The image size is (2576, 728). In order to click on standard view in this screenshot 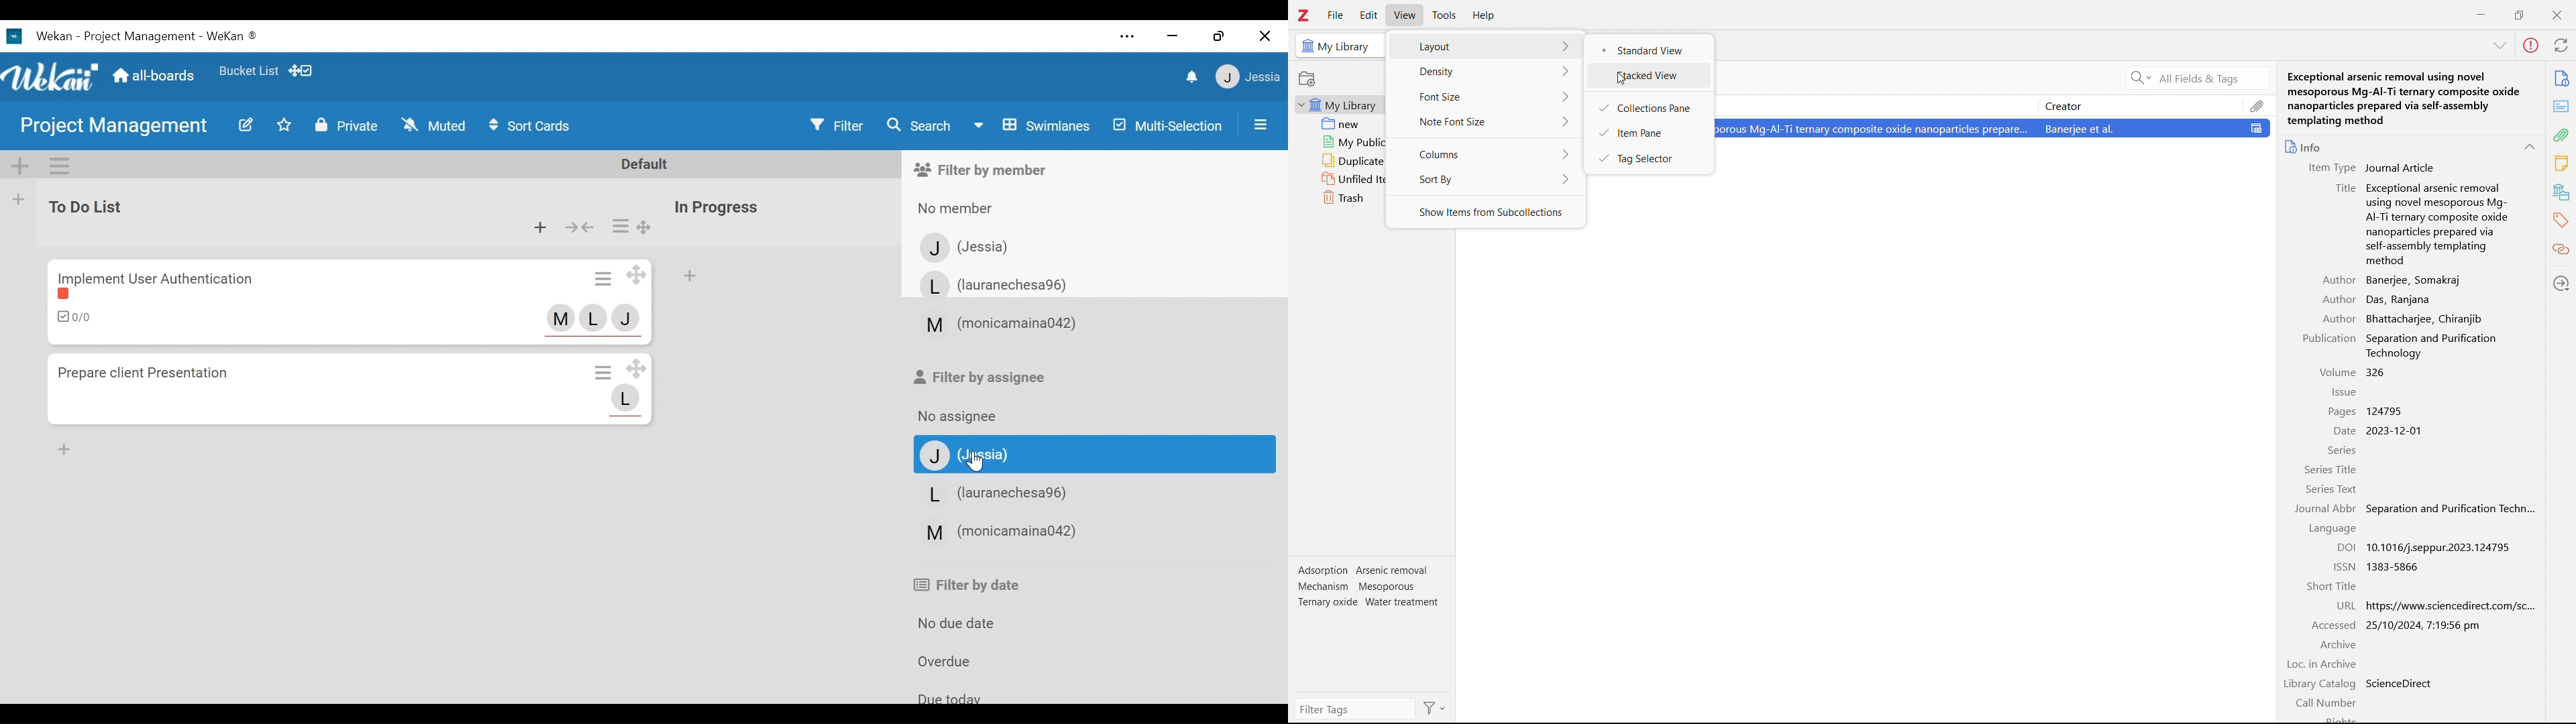, I will do `click(1650, 51)`.